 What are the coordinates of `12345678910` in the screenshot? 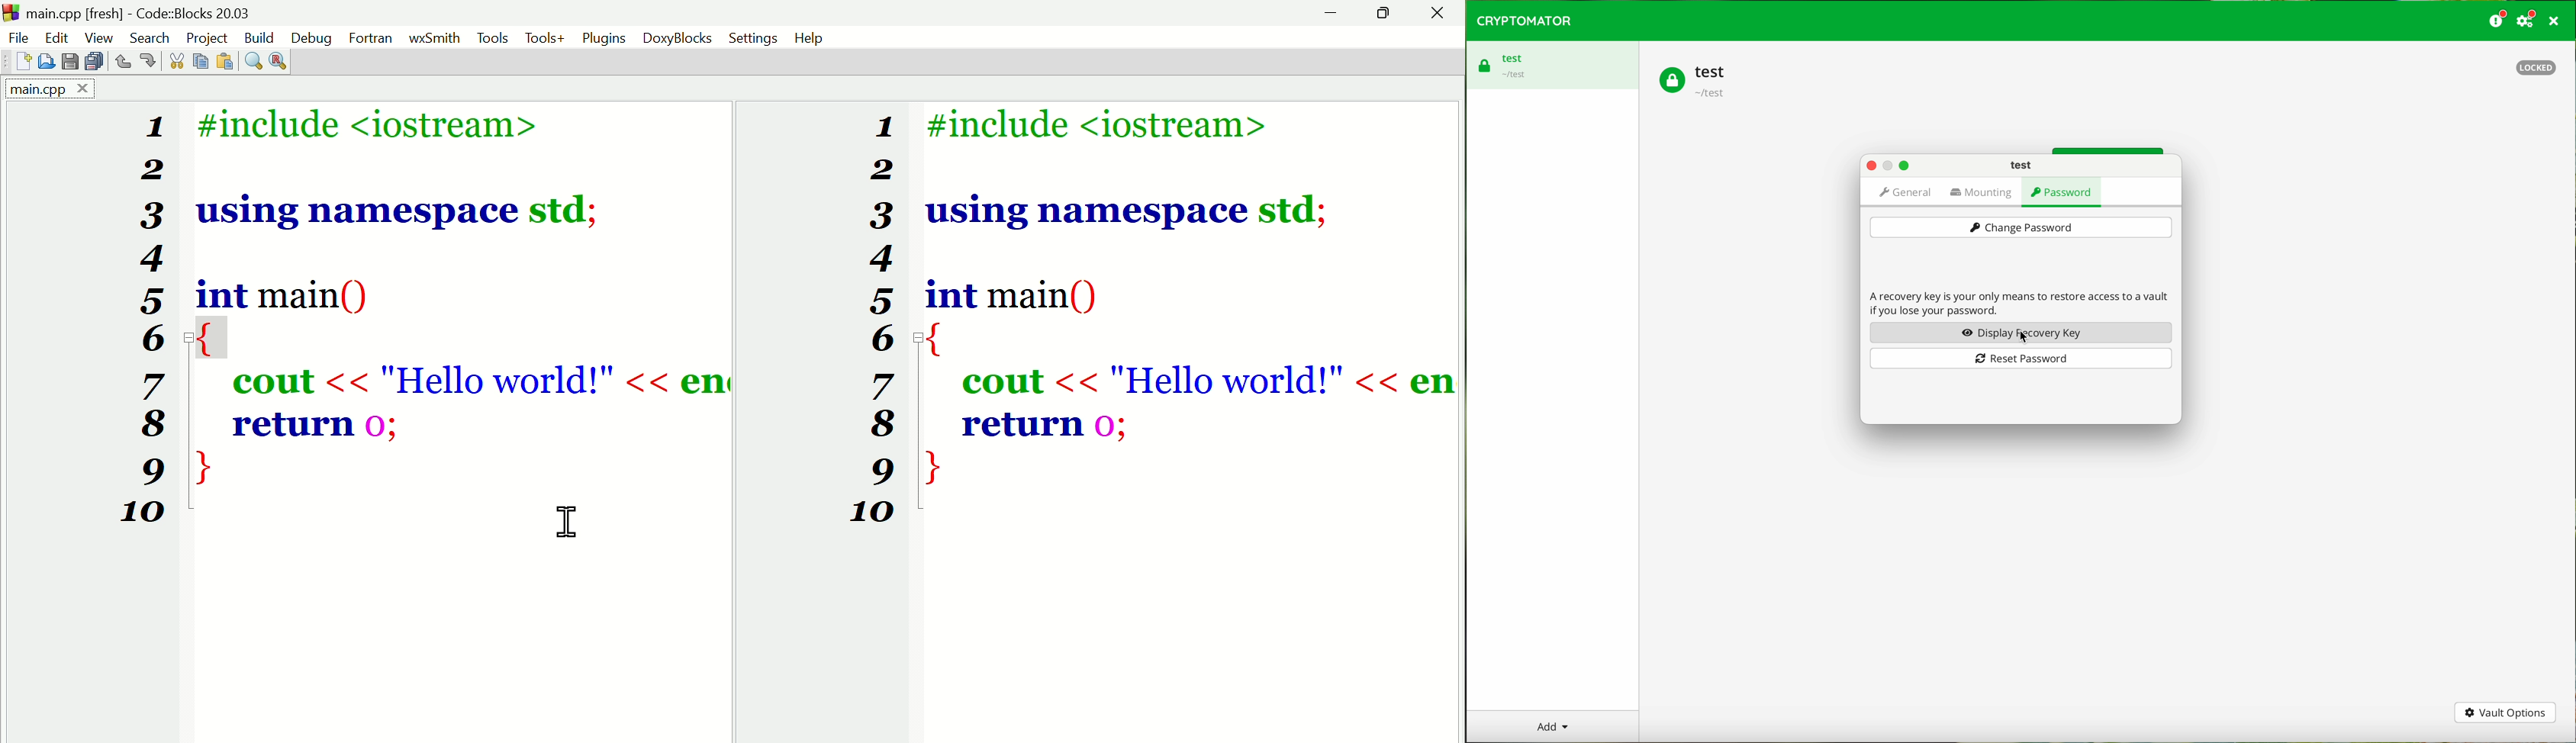 It's located at (143, 326).